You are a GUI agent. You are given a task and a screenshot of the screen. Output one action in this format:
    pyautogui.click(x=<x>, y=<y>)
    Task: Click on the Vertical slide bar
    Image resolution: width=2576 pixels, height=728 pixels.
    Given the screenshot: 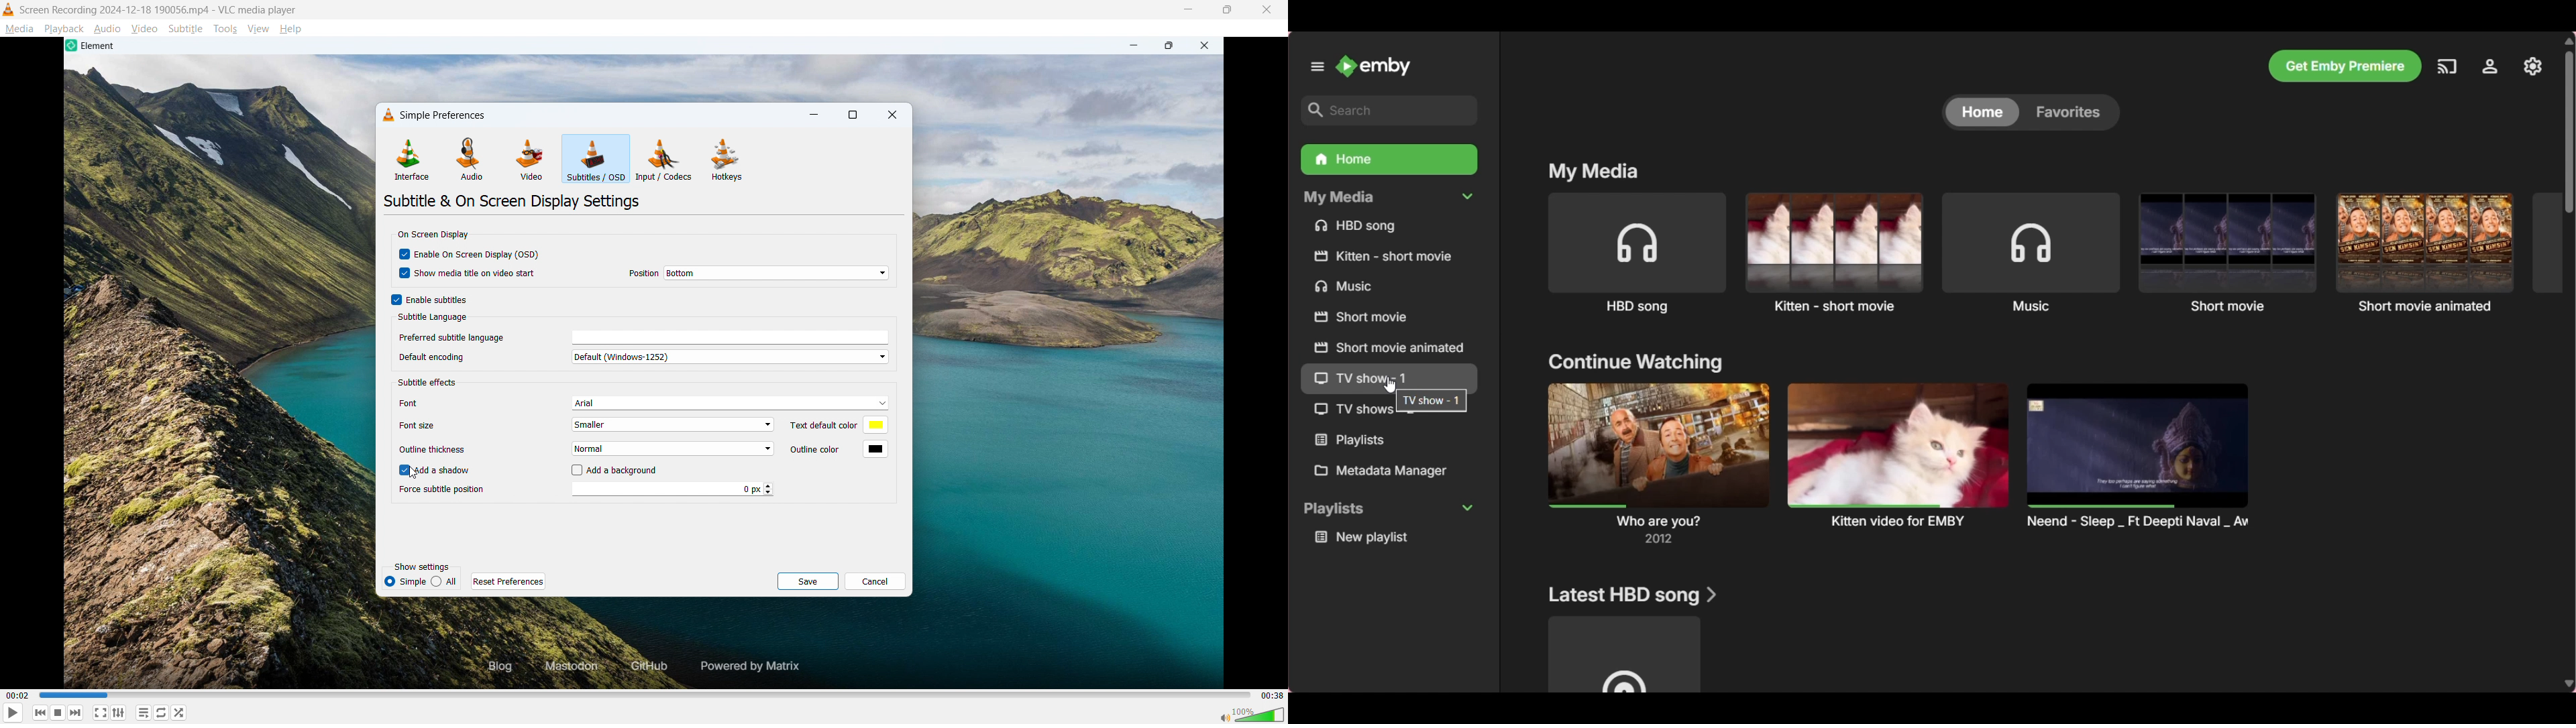 What is the action you would take?
    pyautogui.click(x=2569, y=132)
    